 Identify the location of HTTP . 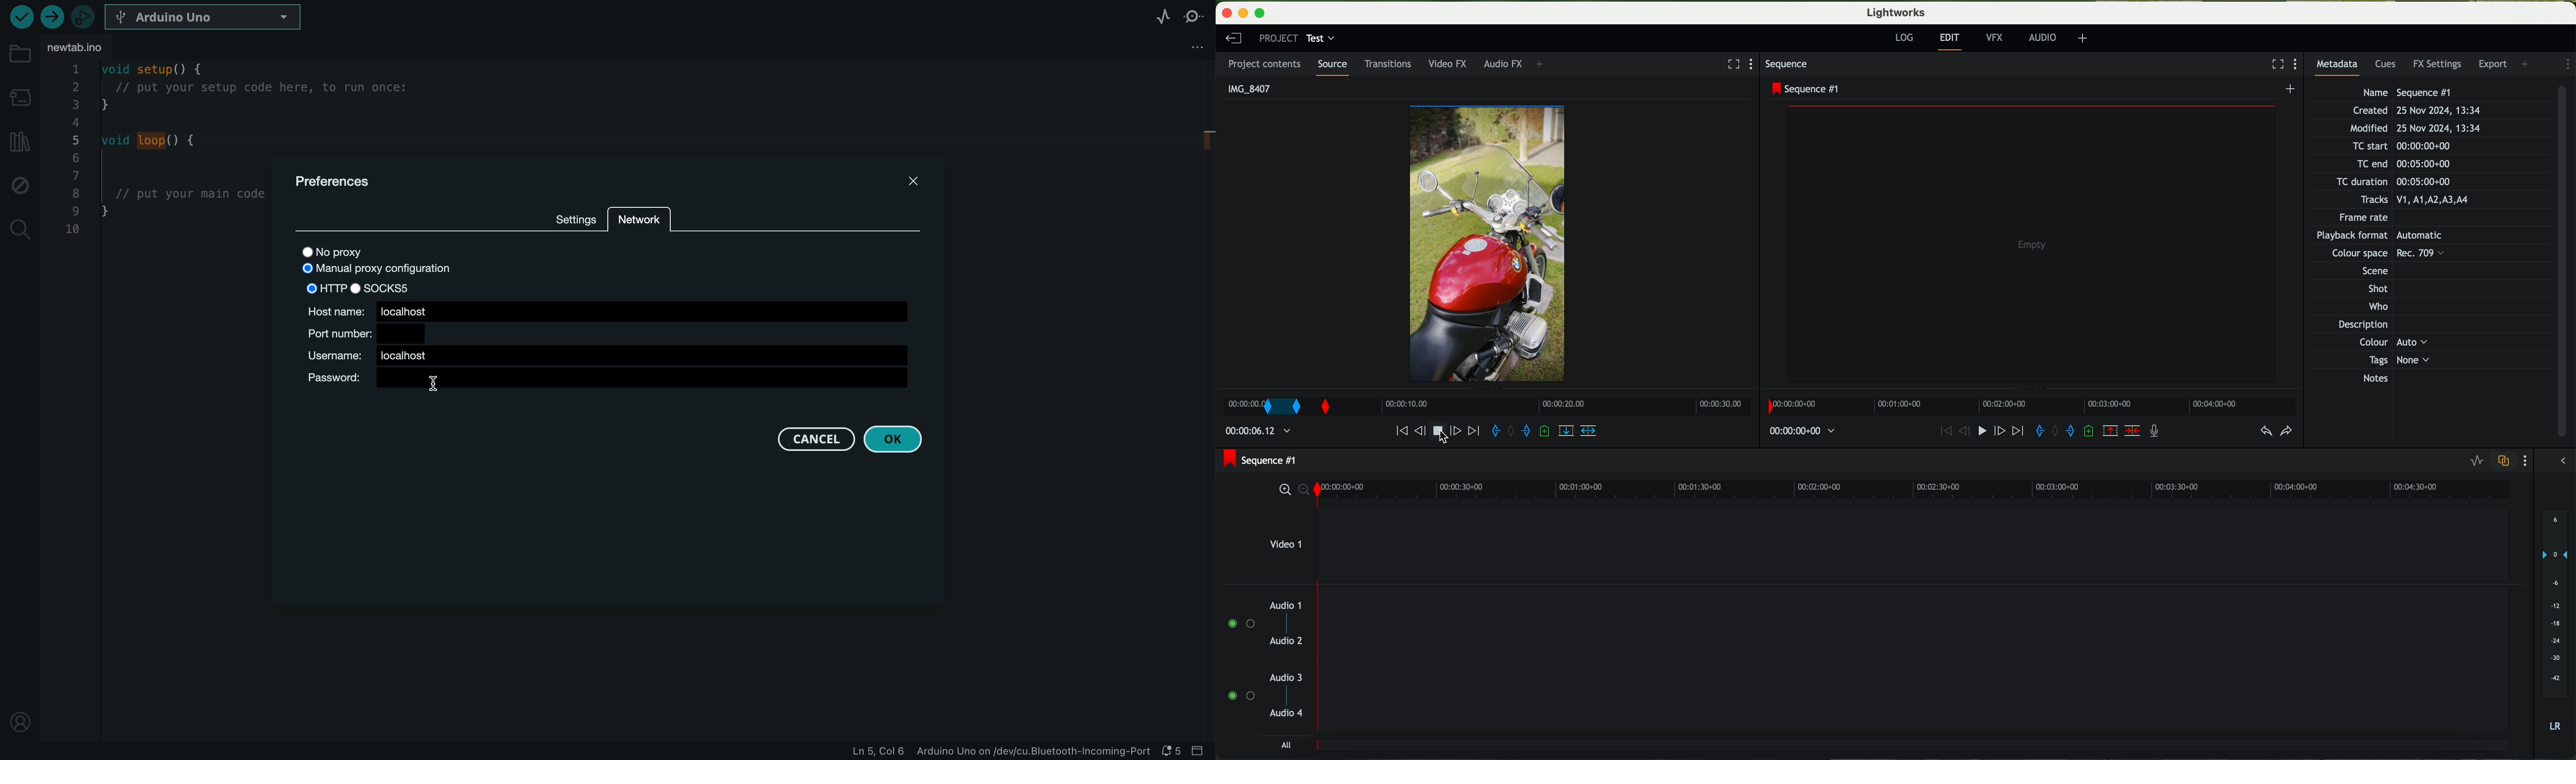
(325, 288).